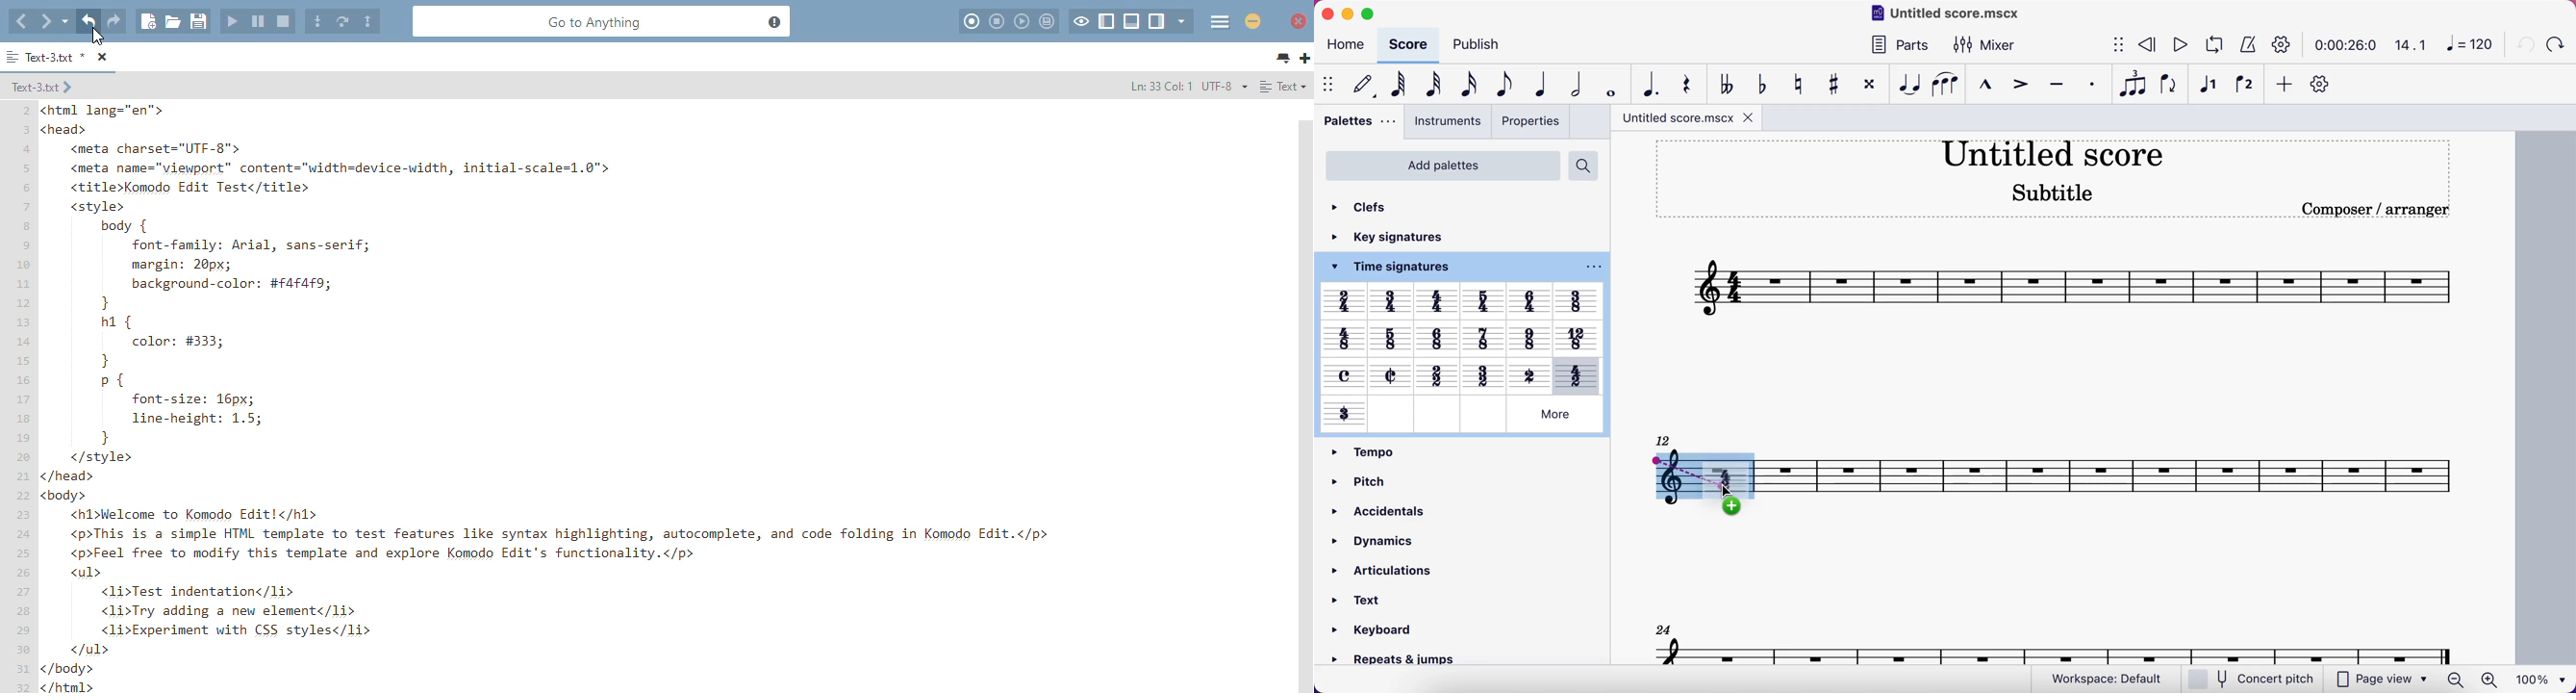 Image resolution: width=2576 pixels, height=700 pixels. I want to click on title, so click(1942, 14).